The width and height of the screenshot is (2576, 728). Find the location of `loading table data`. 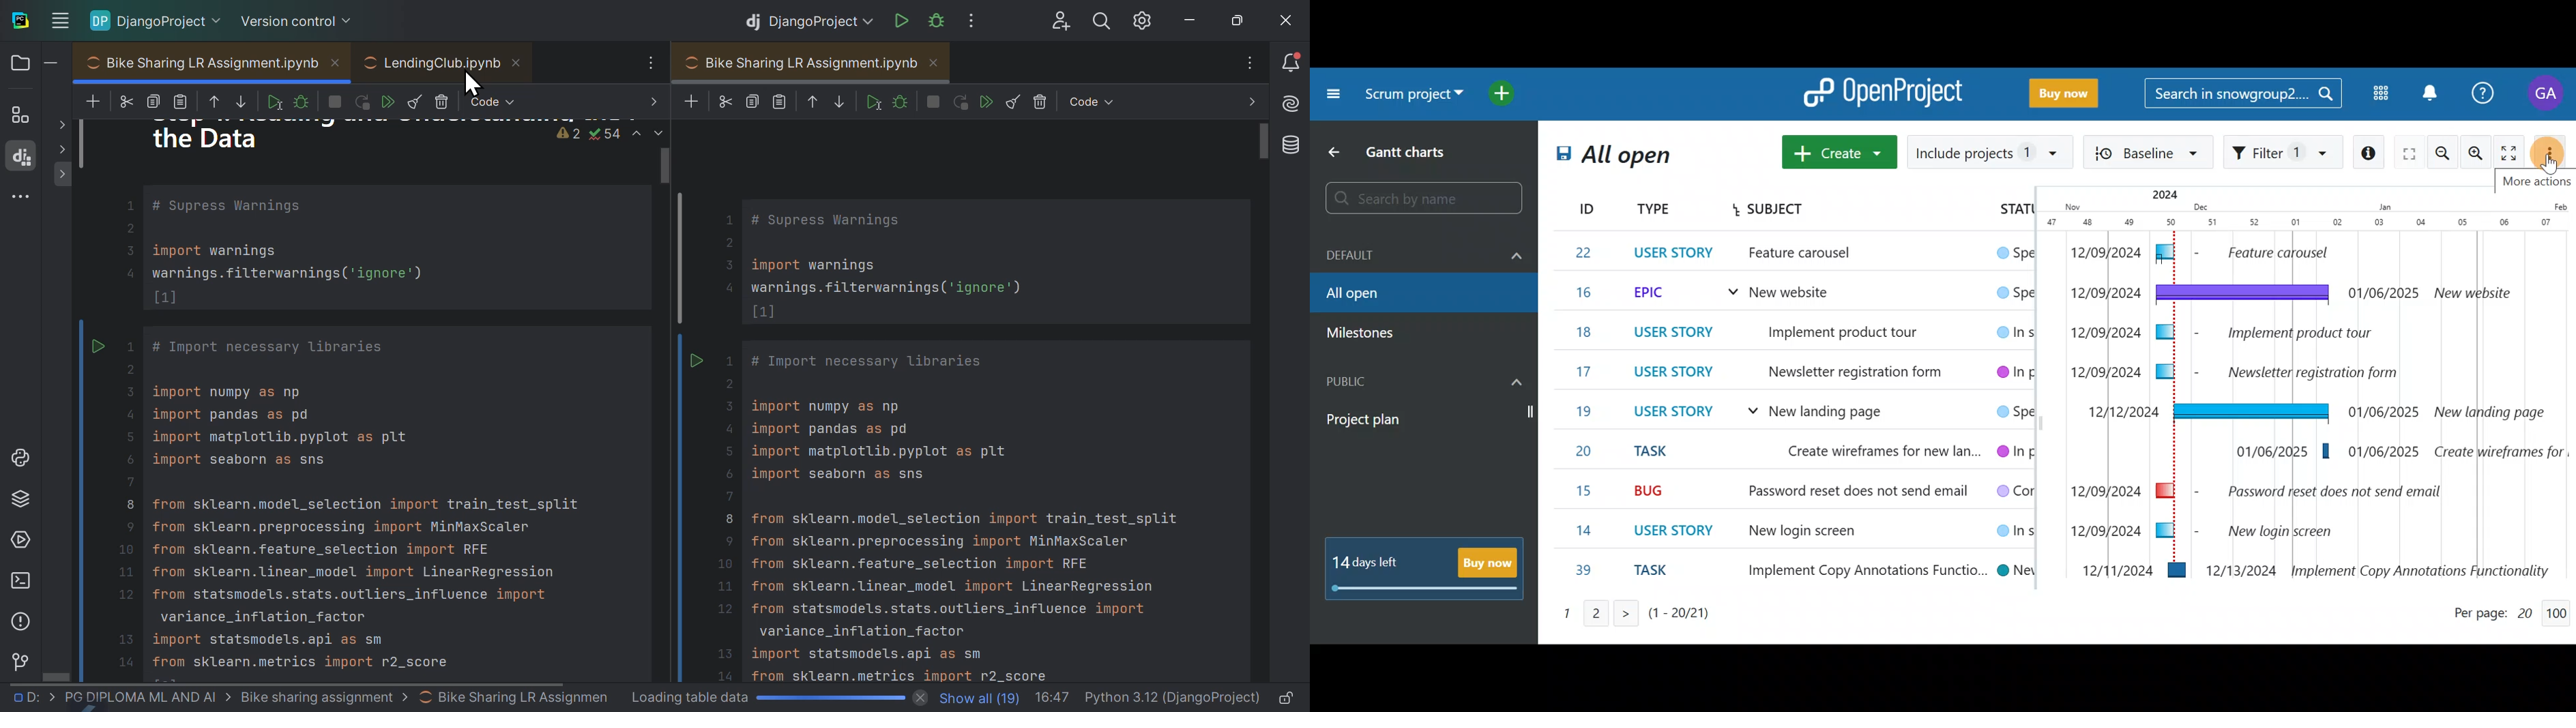

loading table data is located at coordinates (777, 698).